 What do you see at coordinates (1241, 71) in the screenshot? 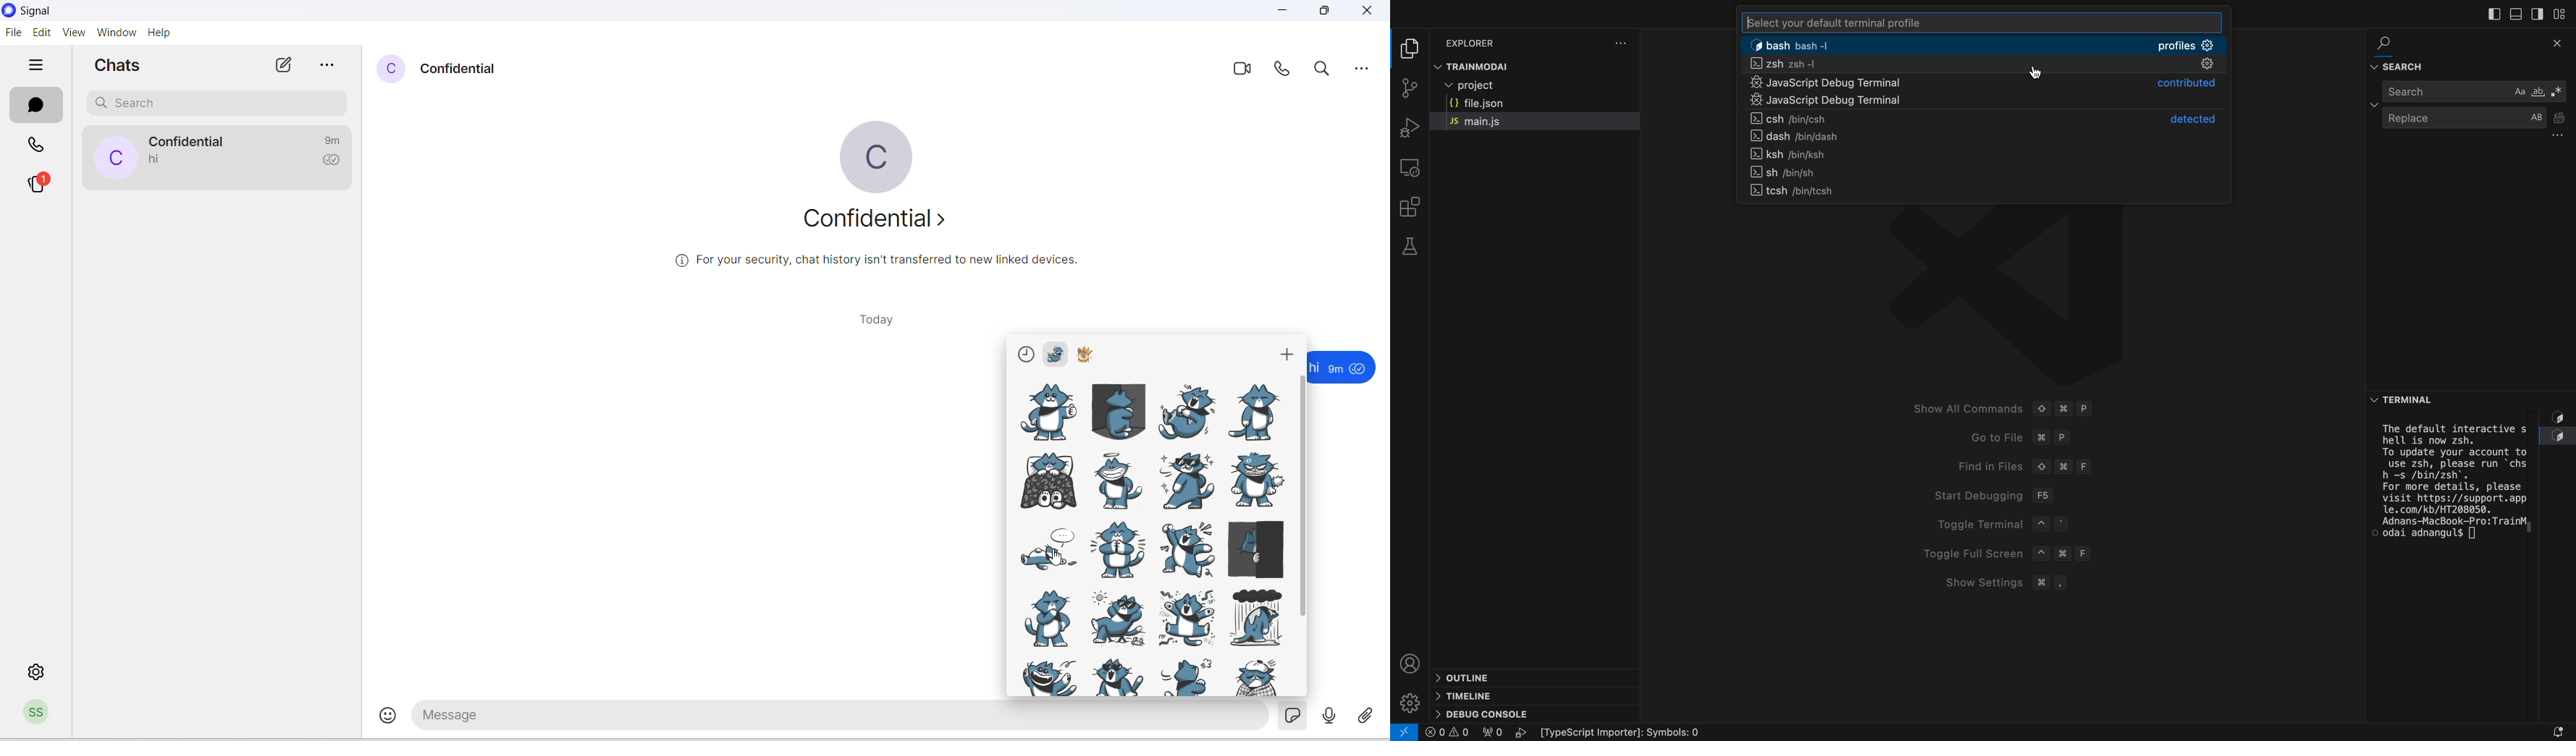
I see `video call` at bounding box center [1241, 71].